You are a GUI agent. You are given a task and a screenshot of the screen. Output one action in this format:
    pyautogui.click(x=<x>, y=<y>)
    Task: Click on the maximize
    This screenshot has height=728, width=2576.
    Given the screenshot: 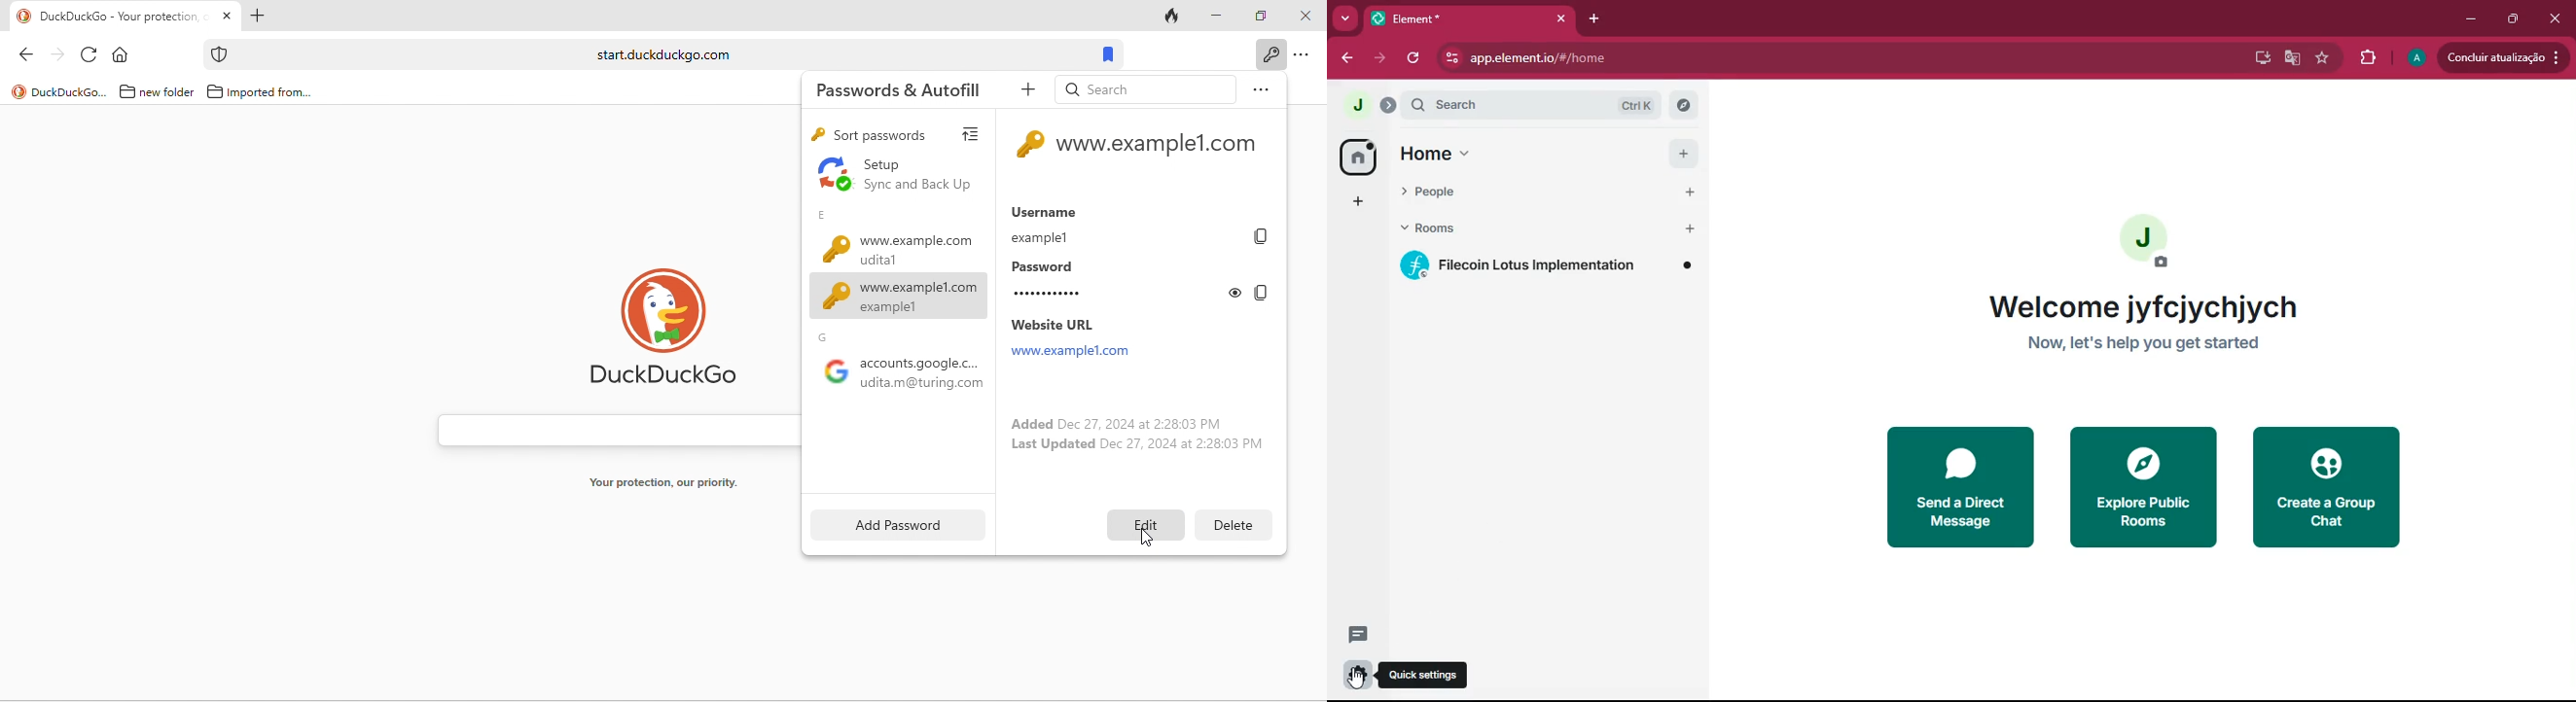 What is the action you would take?
    pyautogui.click(x=1257, y=14)
    